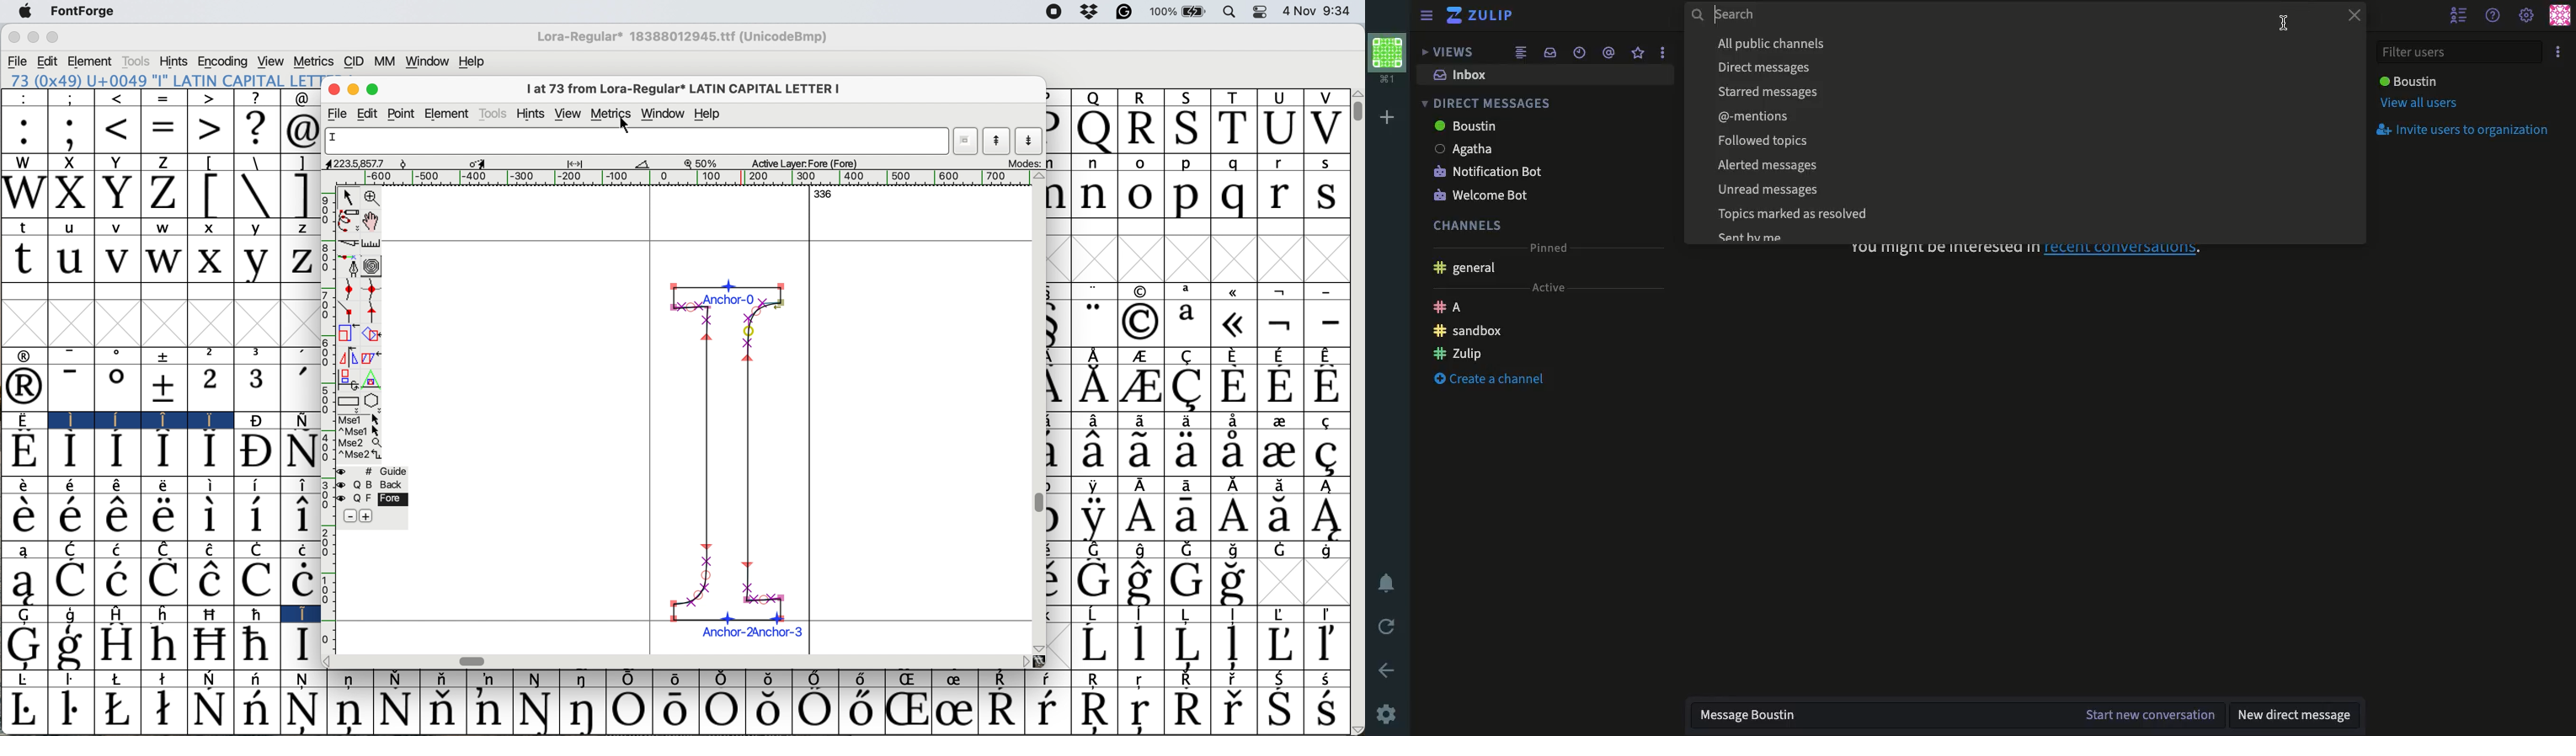 The height and width of the screenshot is (756, 2576). What do you see at coordinates (1237, 292) in the screenshot?
I see `symbol` at bounding box center [1237, 292].